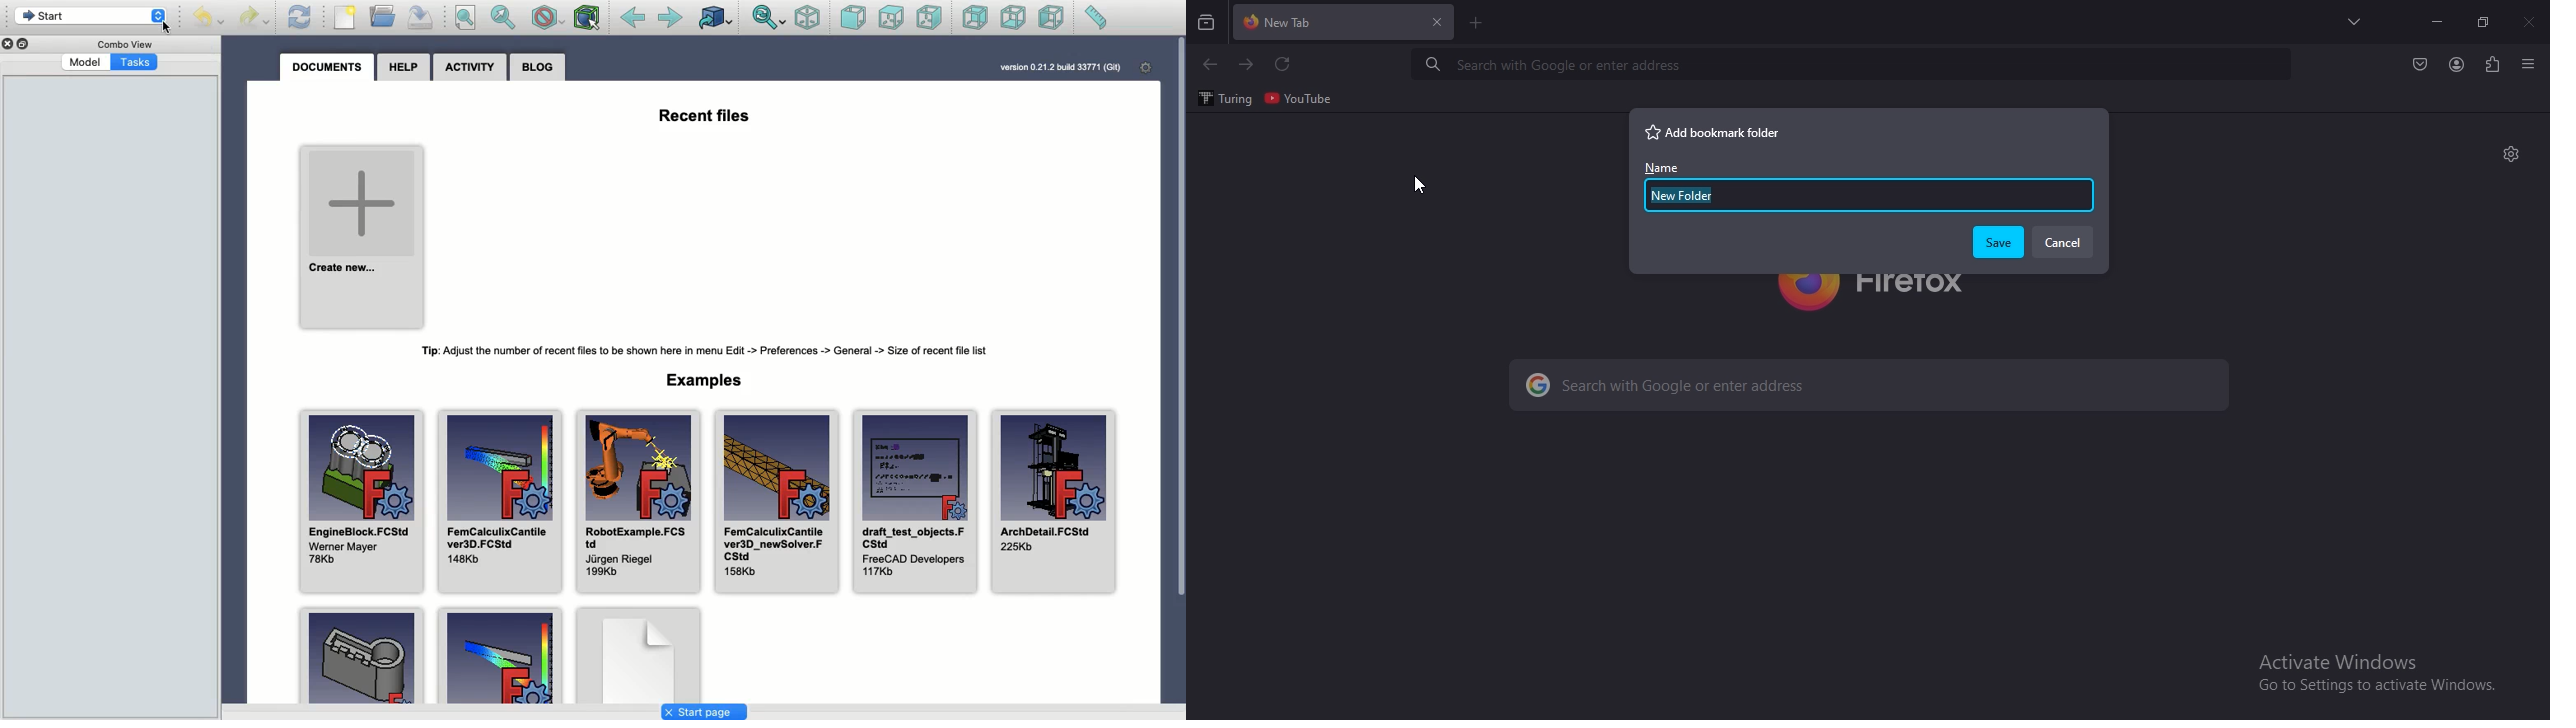  I want to click on current tab, so click(1345, 23).